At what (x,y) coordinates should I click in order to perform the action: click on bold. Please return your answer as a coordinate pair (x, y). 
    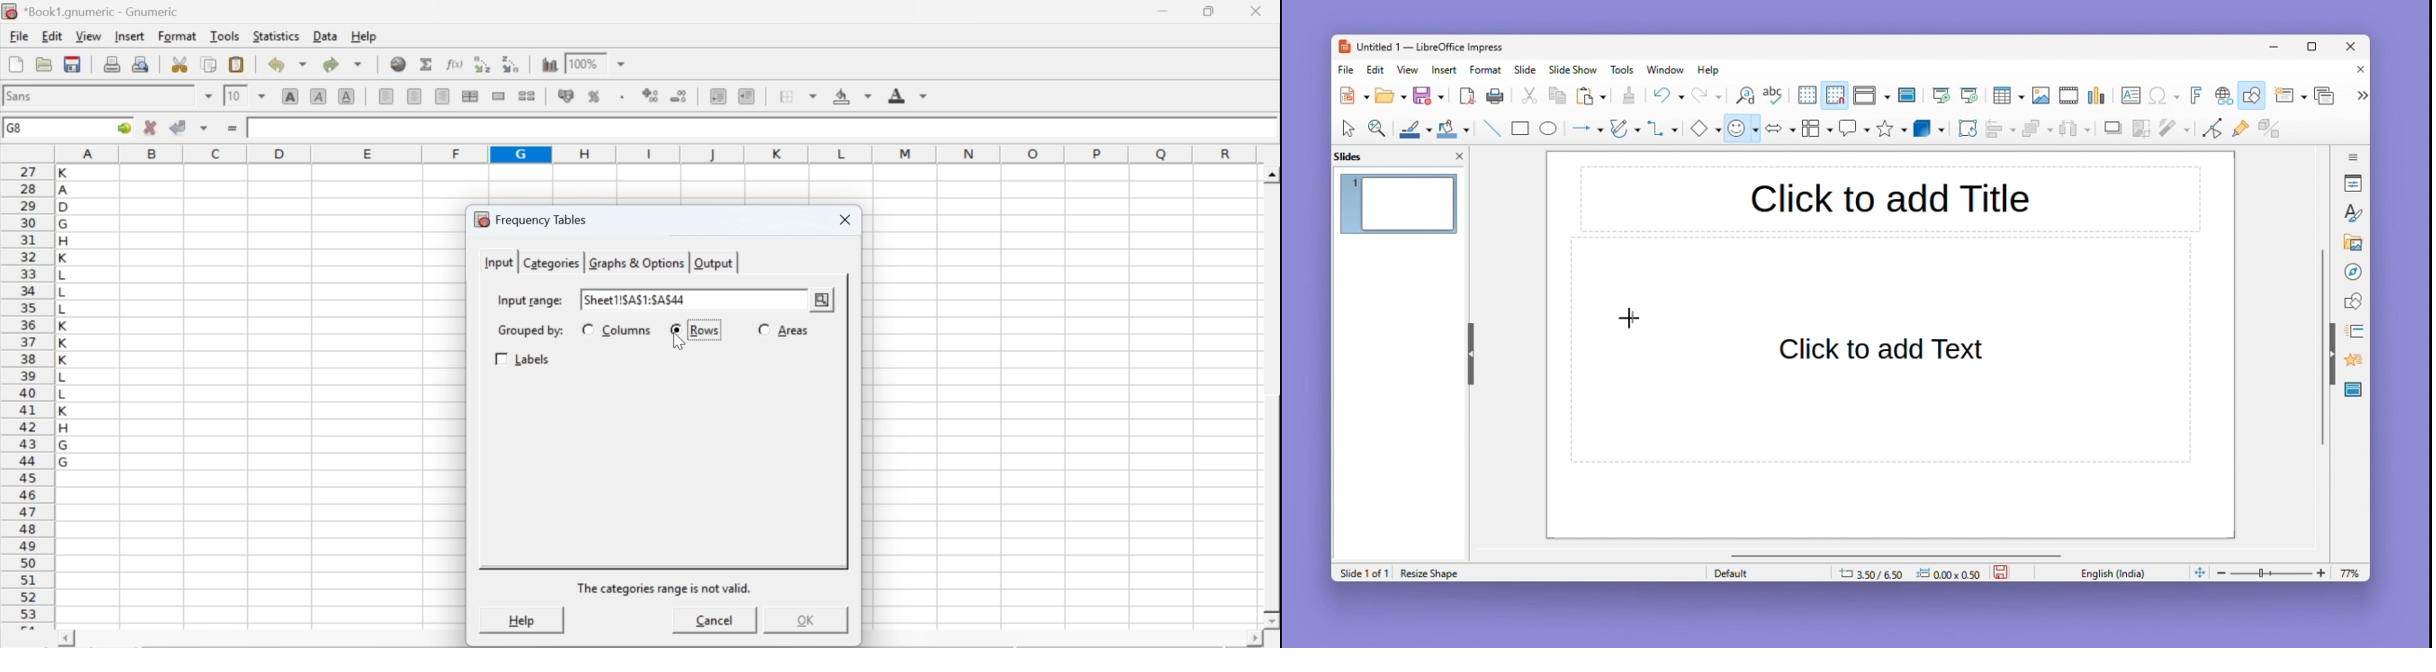
    Looking at the image, I should click on (291, 95).